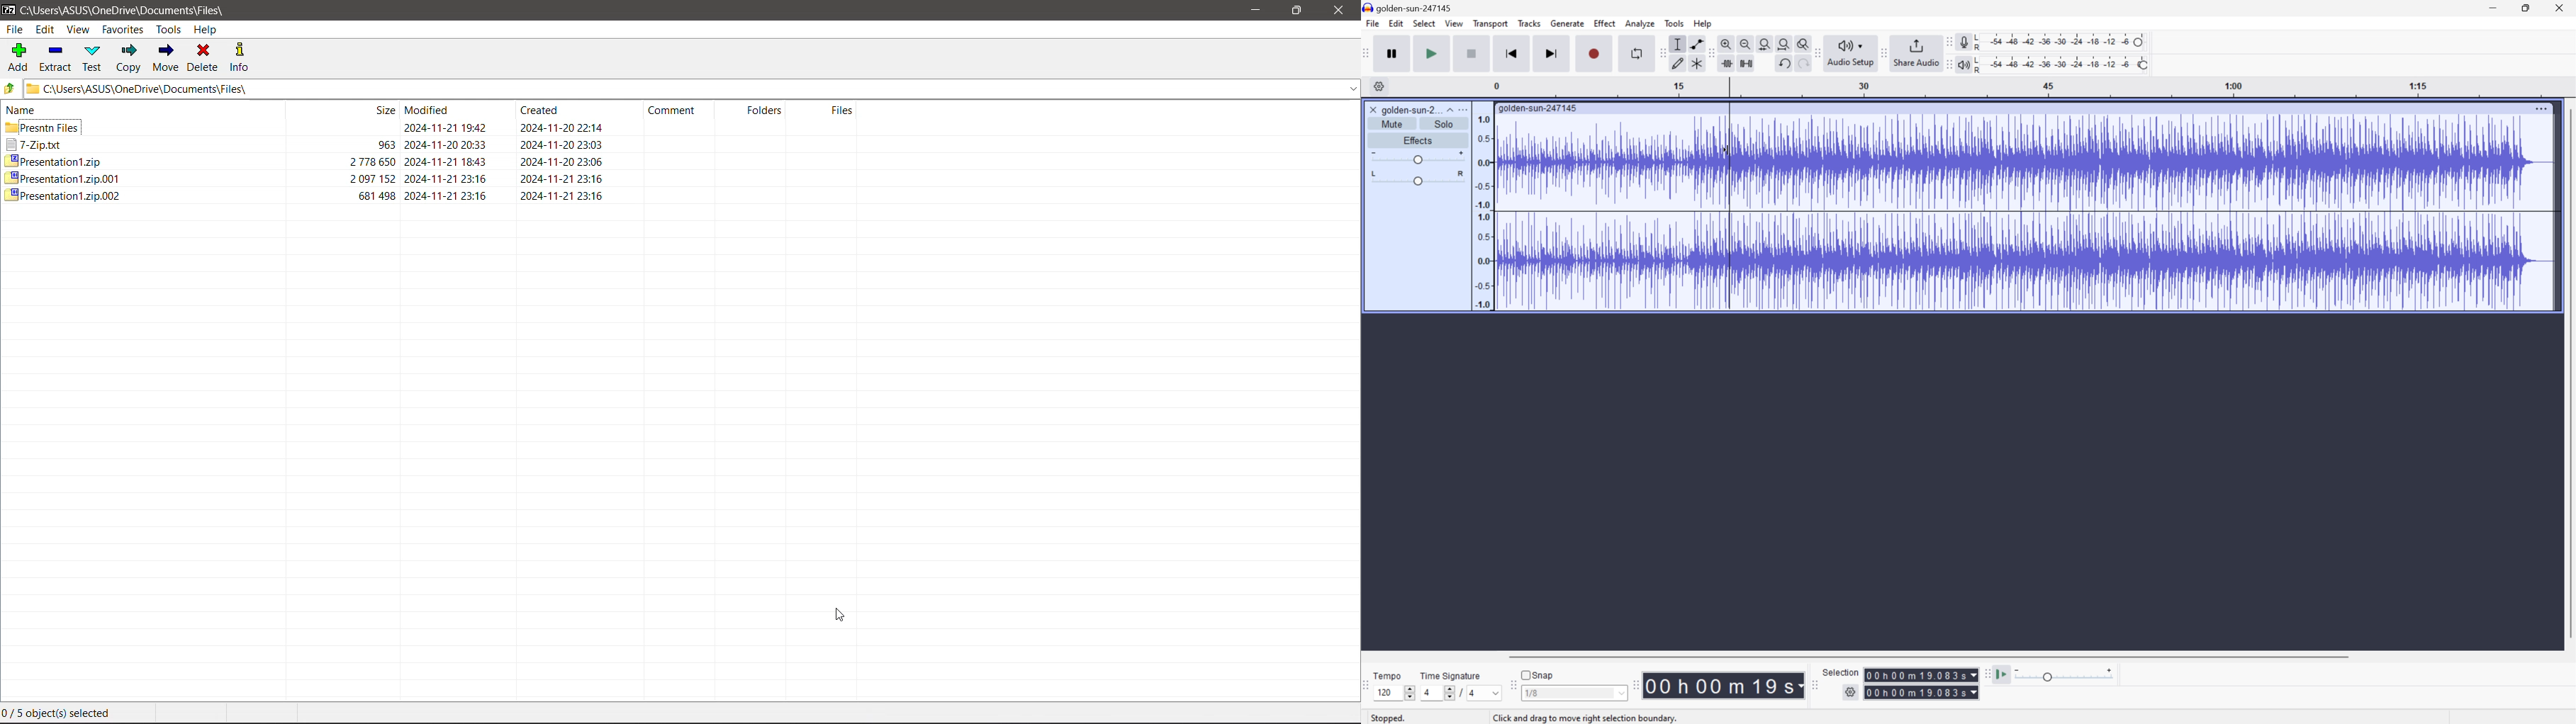  Describe the element at coordinates (1817, 53) in the screenshot. I see `Audacity audio setup toolbar` at that location.